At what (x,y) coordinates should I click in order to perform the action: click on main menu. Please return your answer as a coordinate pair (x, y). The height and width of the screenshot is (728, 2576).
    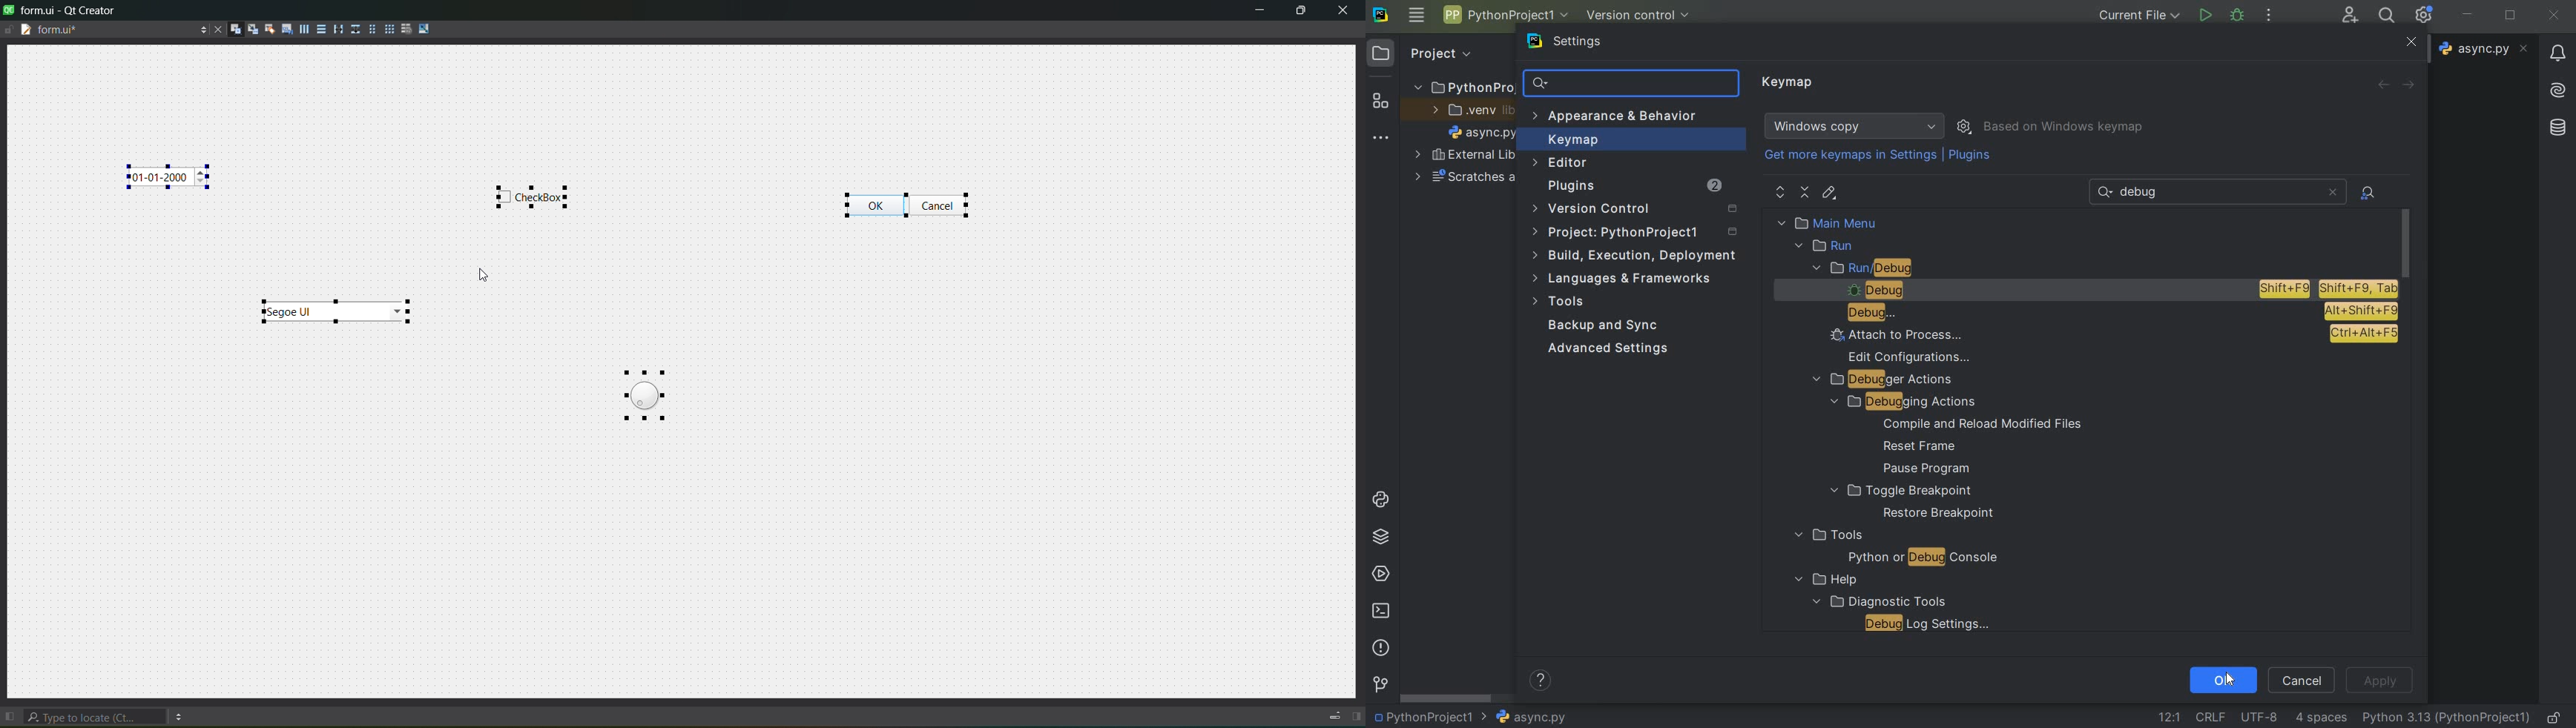
    Looking at the image, I should click on (1859, 222).